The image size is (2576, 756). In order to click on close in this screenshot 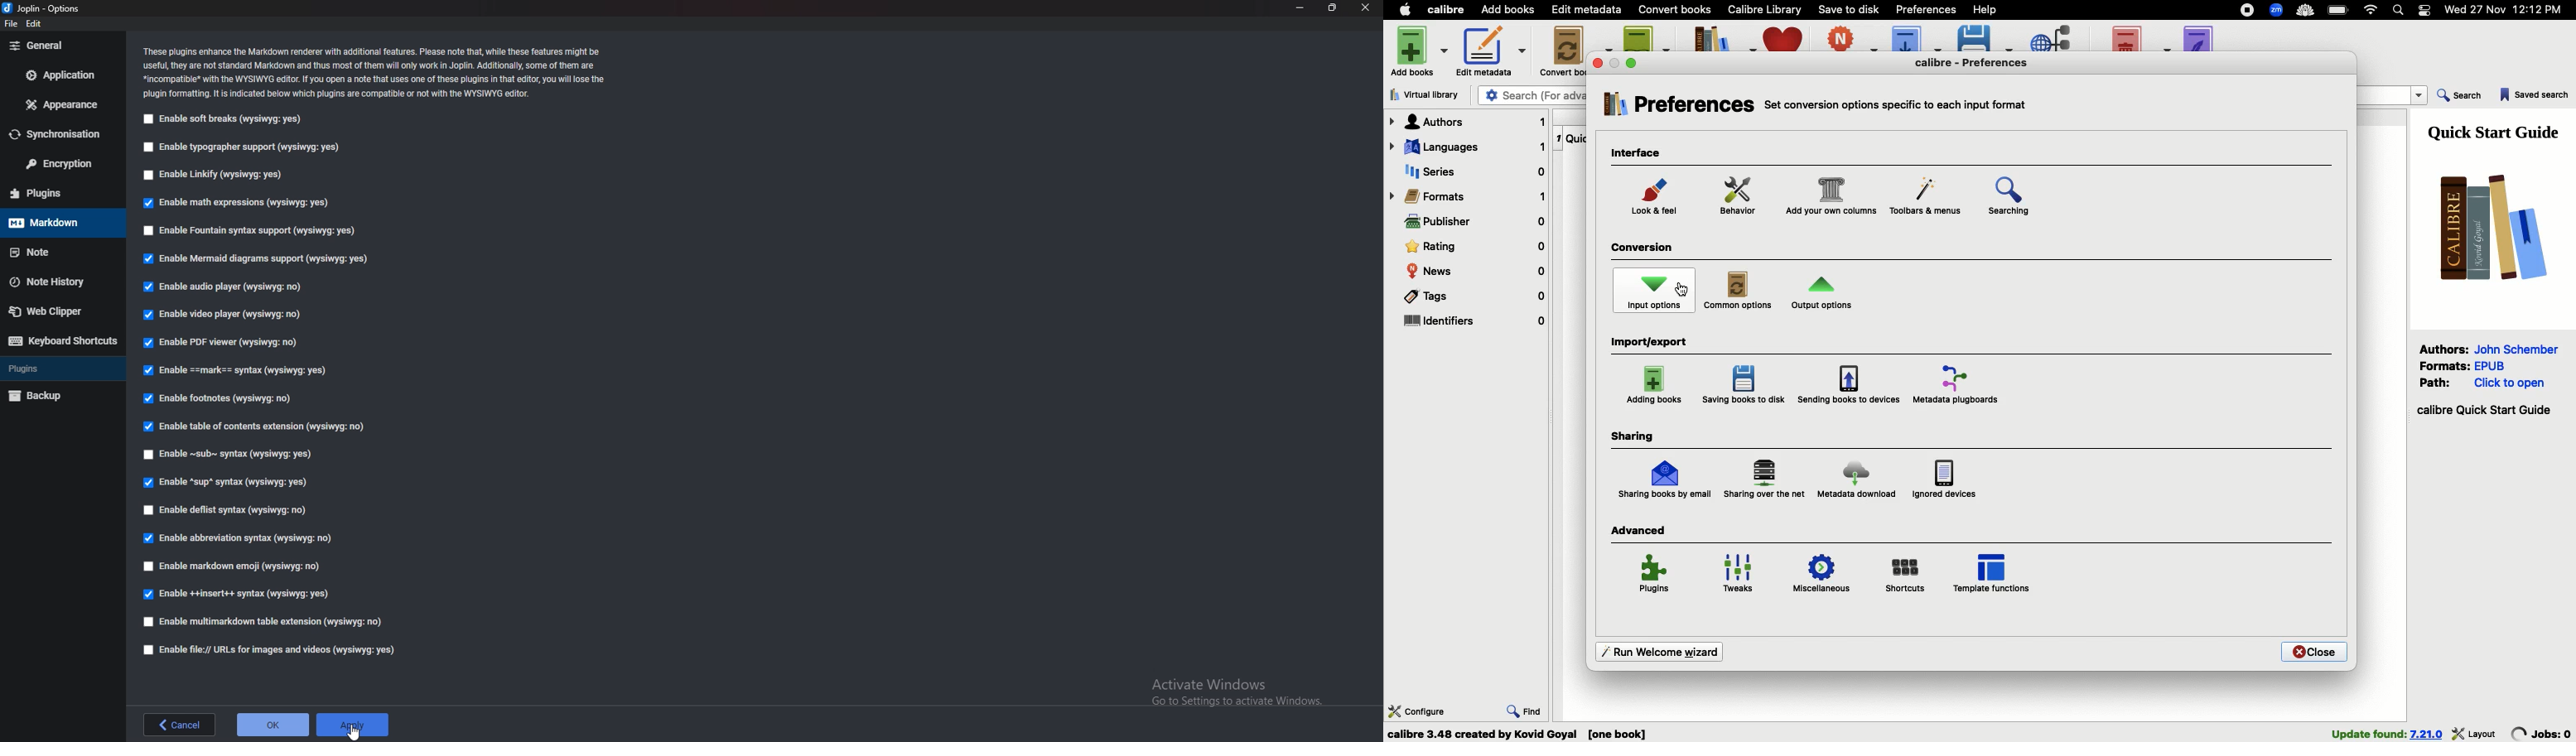, I will do `click(1366, 8)`.